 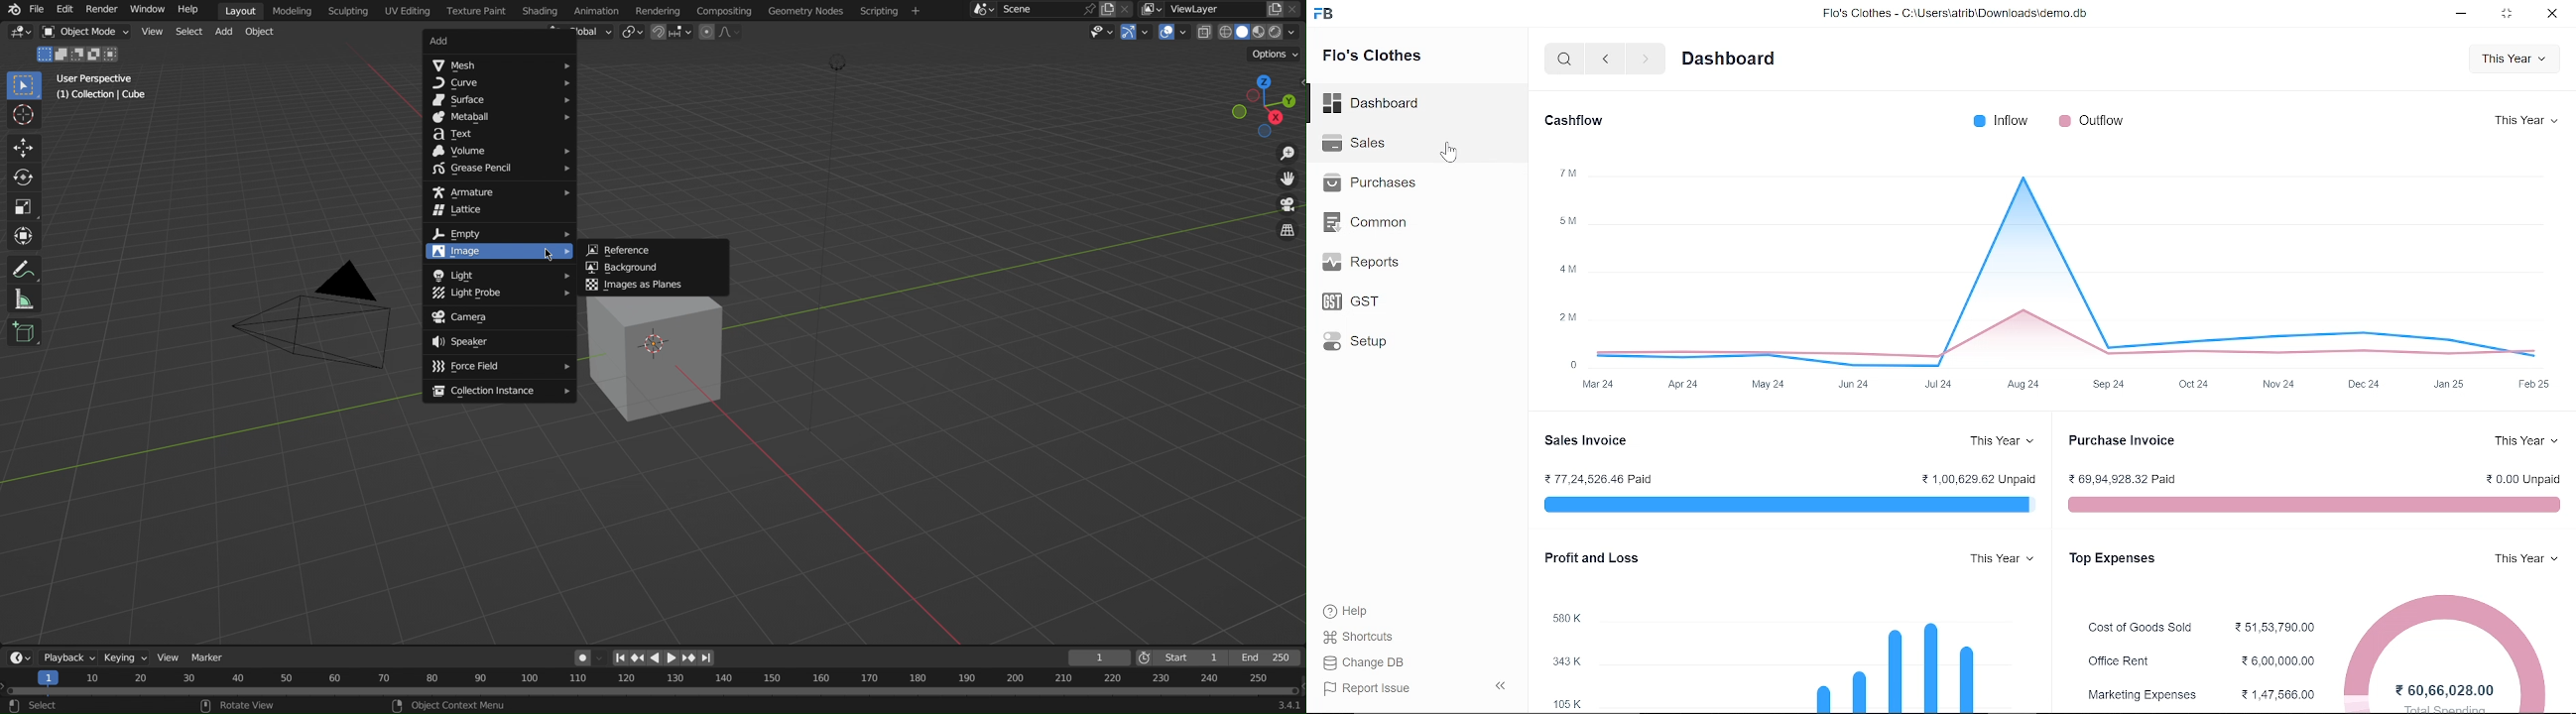 What do you see at coordinates (1356, 342) in the screenshot?
I see `Setup` at bounding box center [1356, 342].